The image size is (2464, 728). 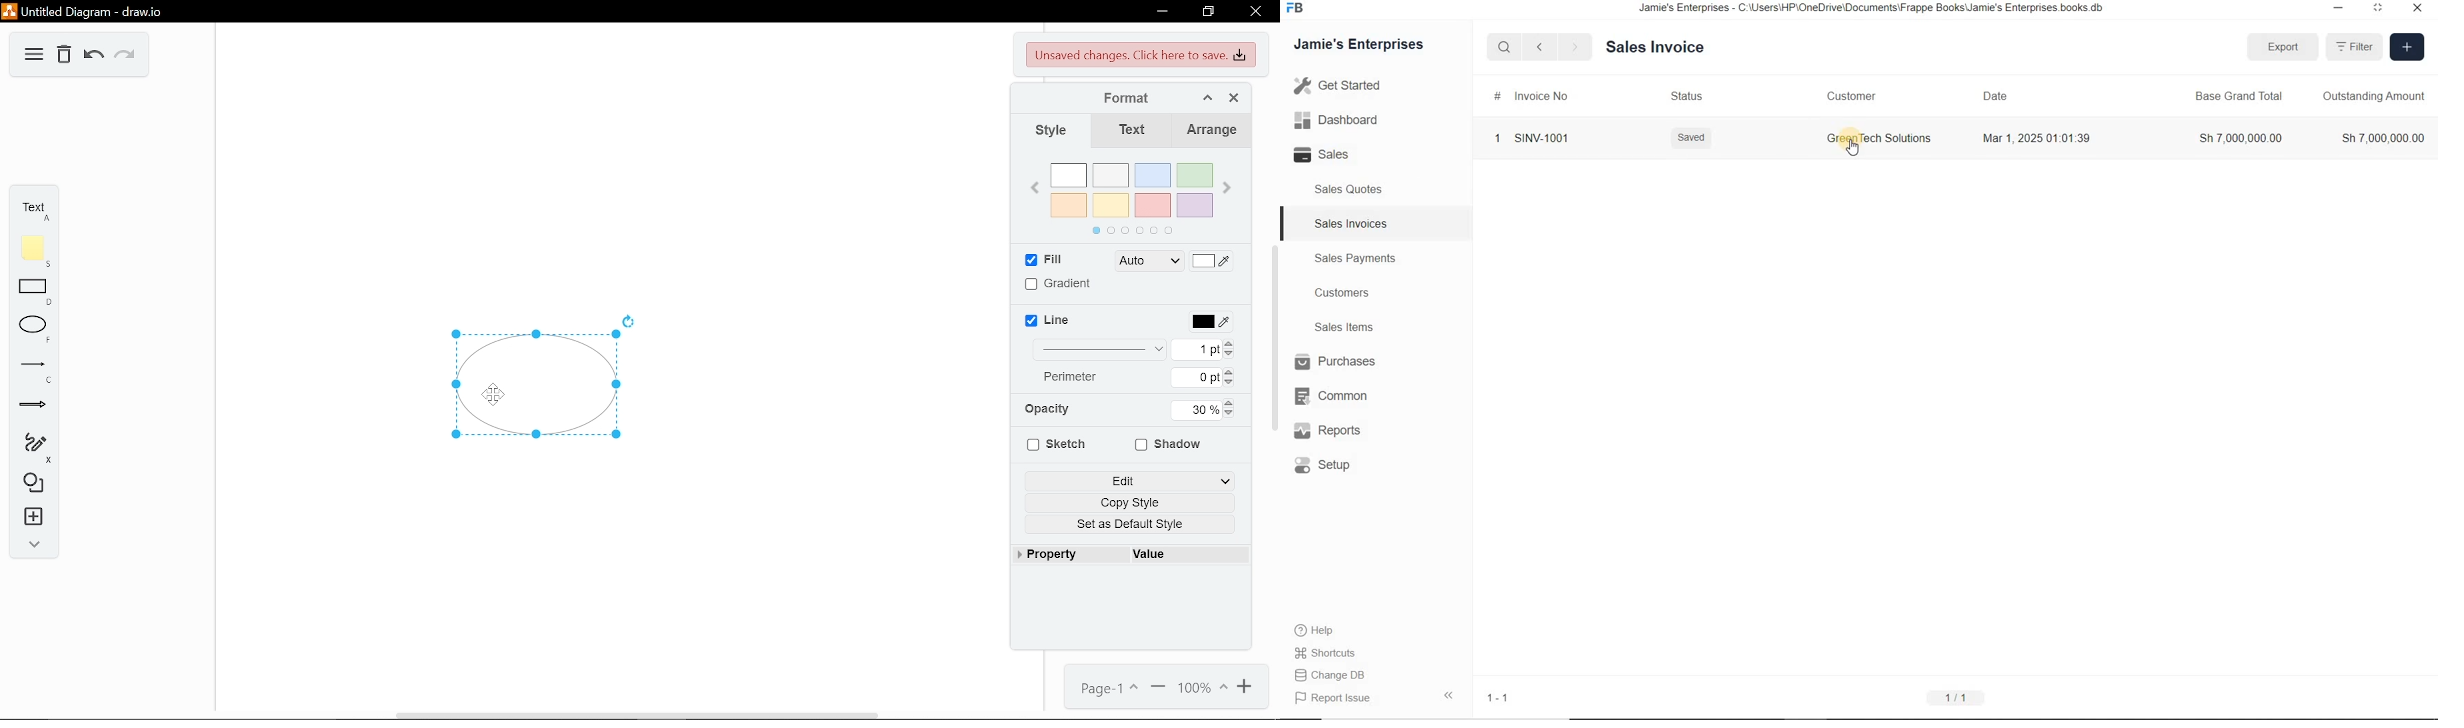 I want to click on Current thickness, so click(x=1204, y=350).